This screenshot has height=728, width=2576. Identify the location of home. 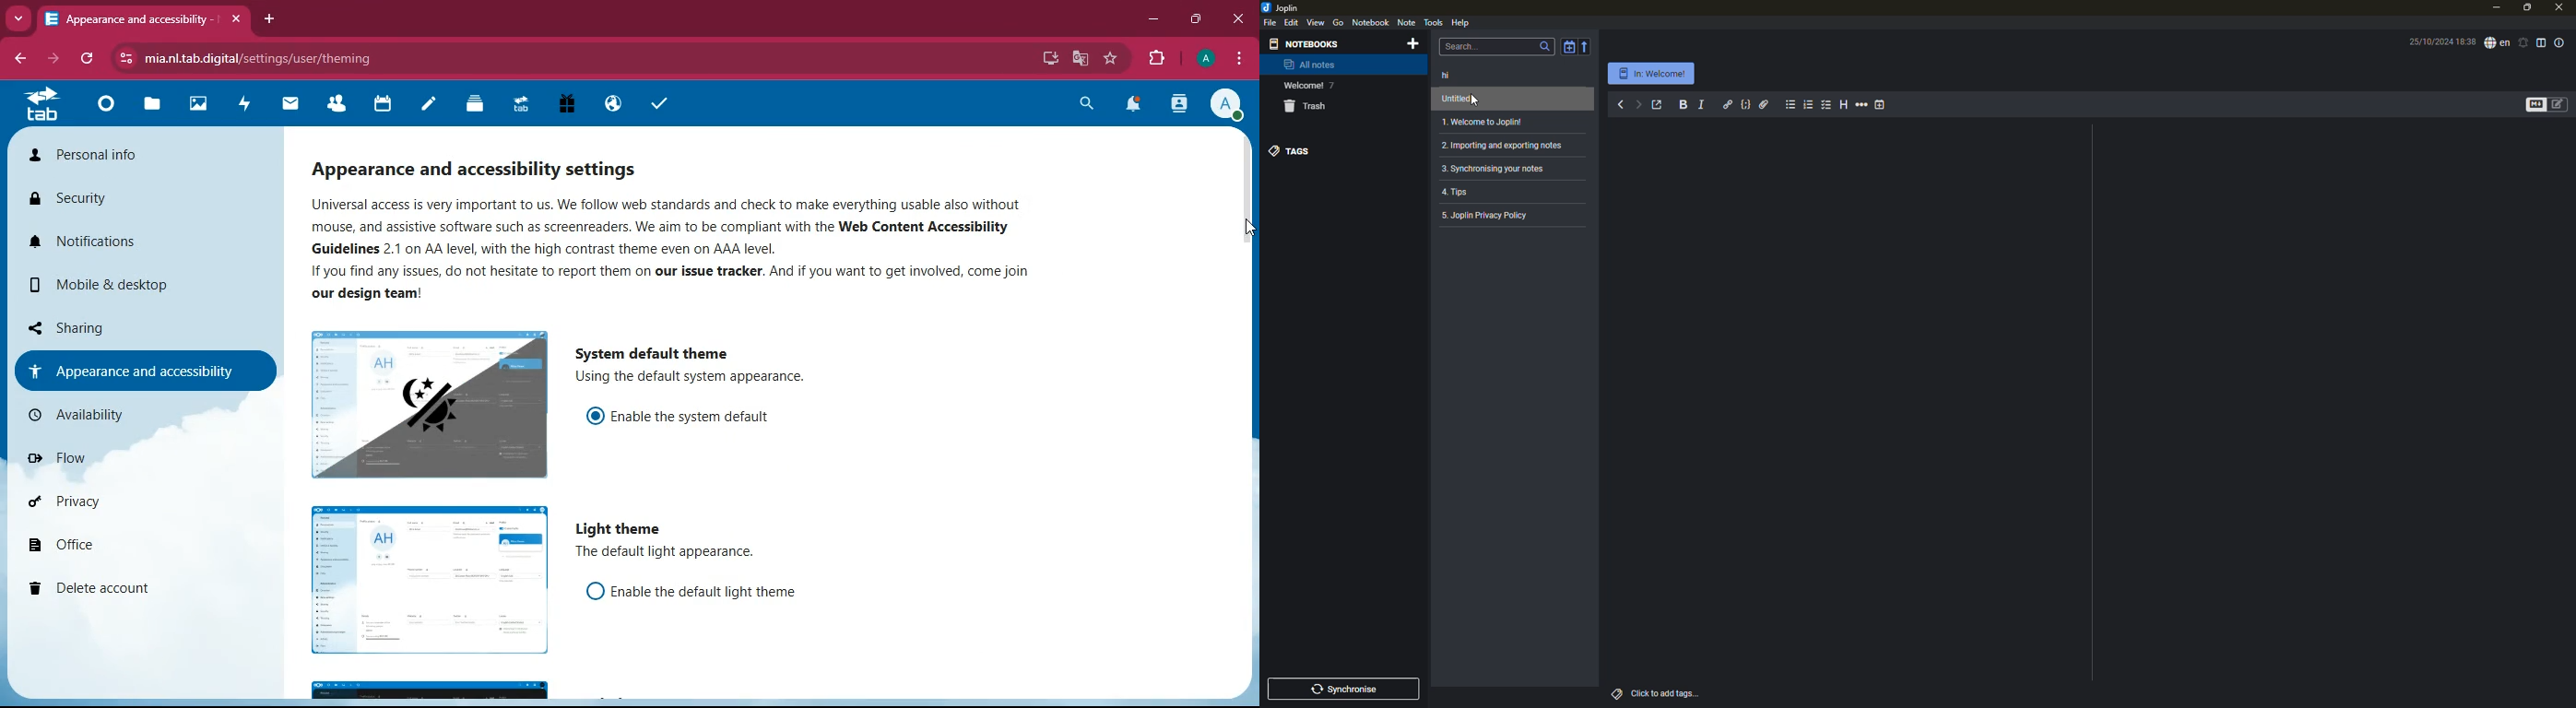
(105, 109).